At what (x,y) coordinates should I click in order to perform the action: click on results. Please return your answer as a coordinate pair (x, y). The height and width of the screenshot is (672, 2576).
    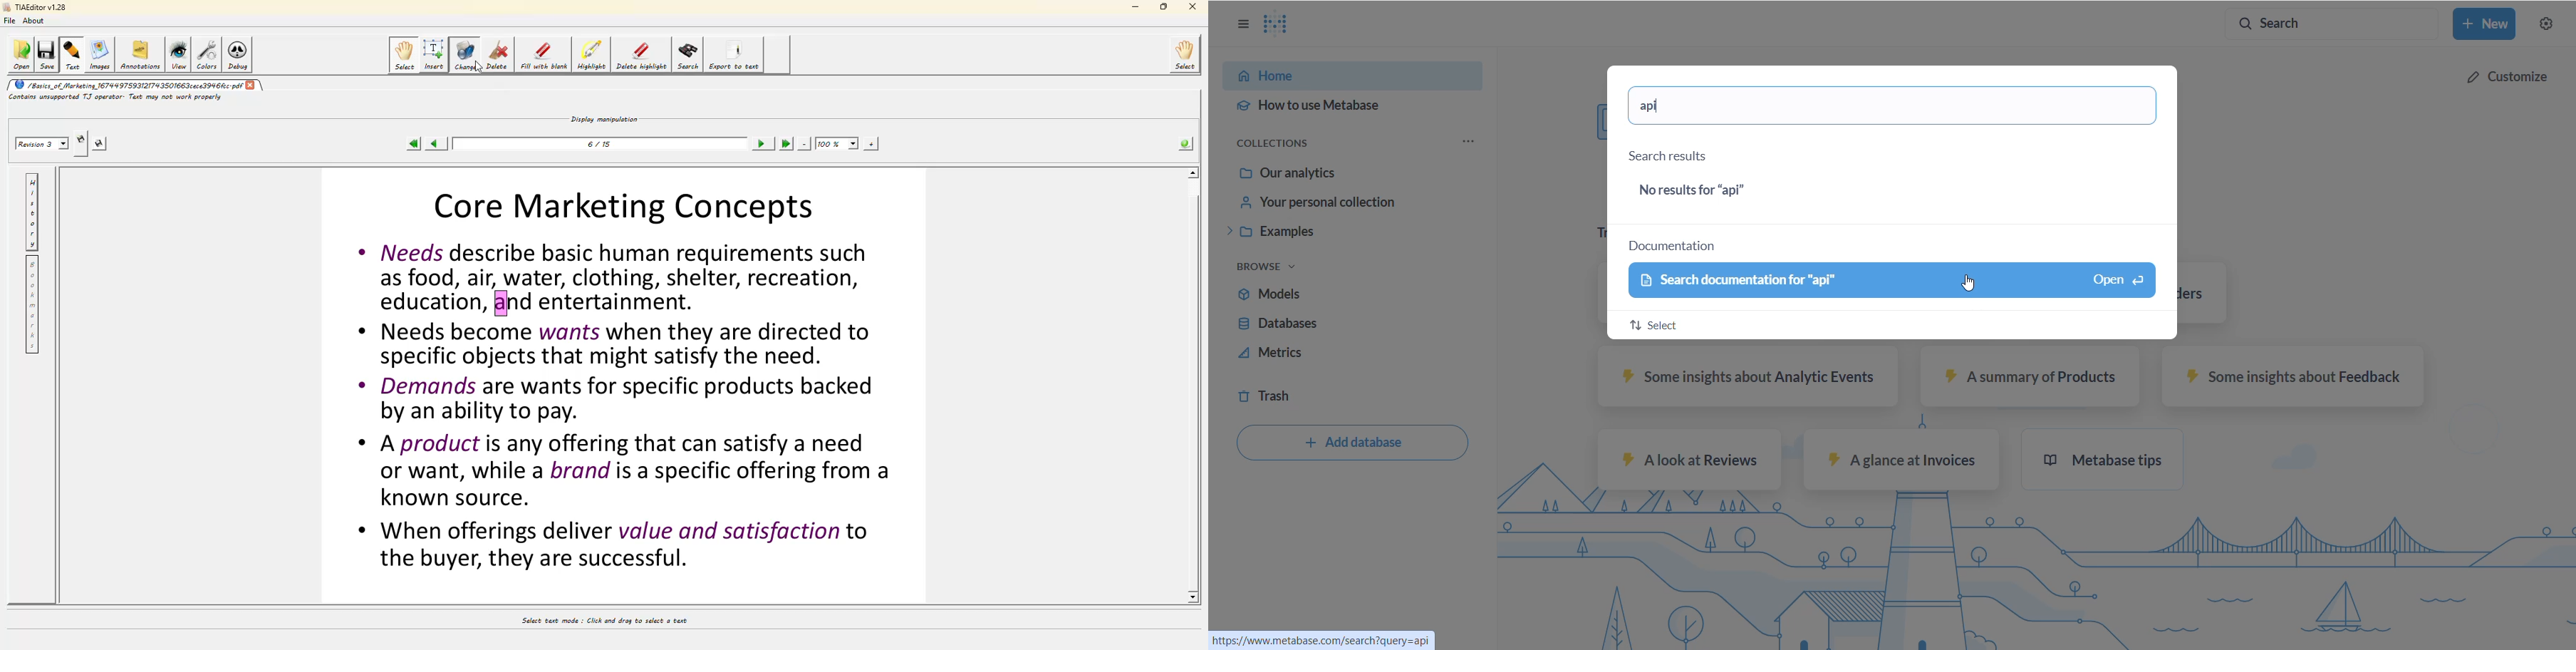
    Looking at the image, I should click on (1703, 189).